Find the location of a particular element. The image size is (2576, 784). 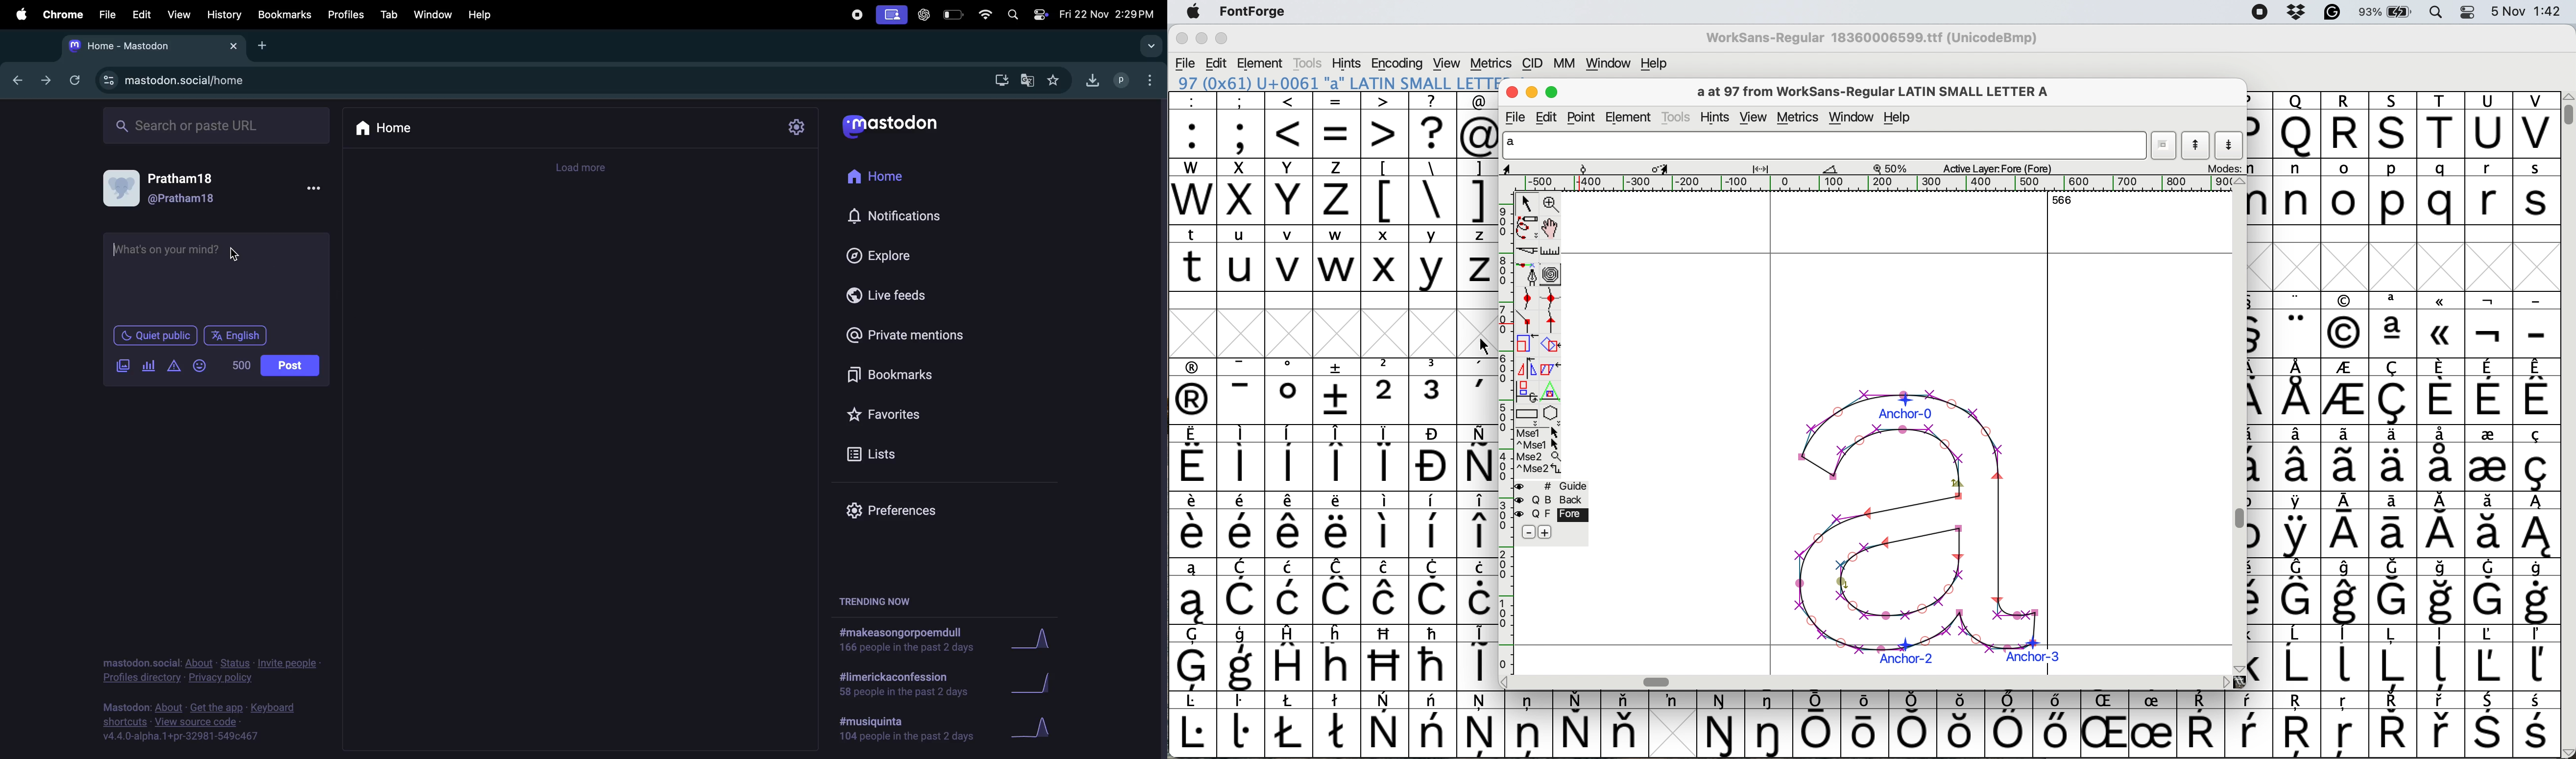

notifications is located at coordinates (901, 216).